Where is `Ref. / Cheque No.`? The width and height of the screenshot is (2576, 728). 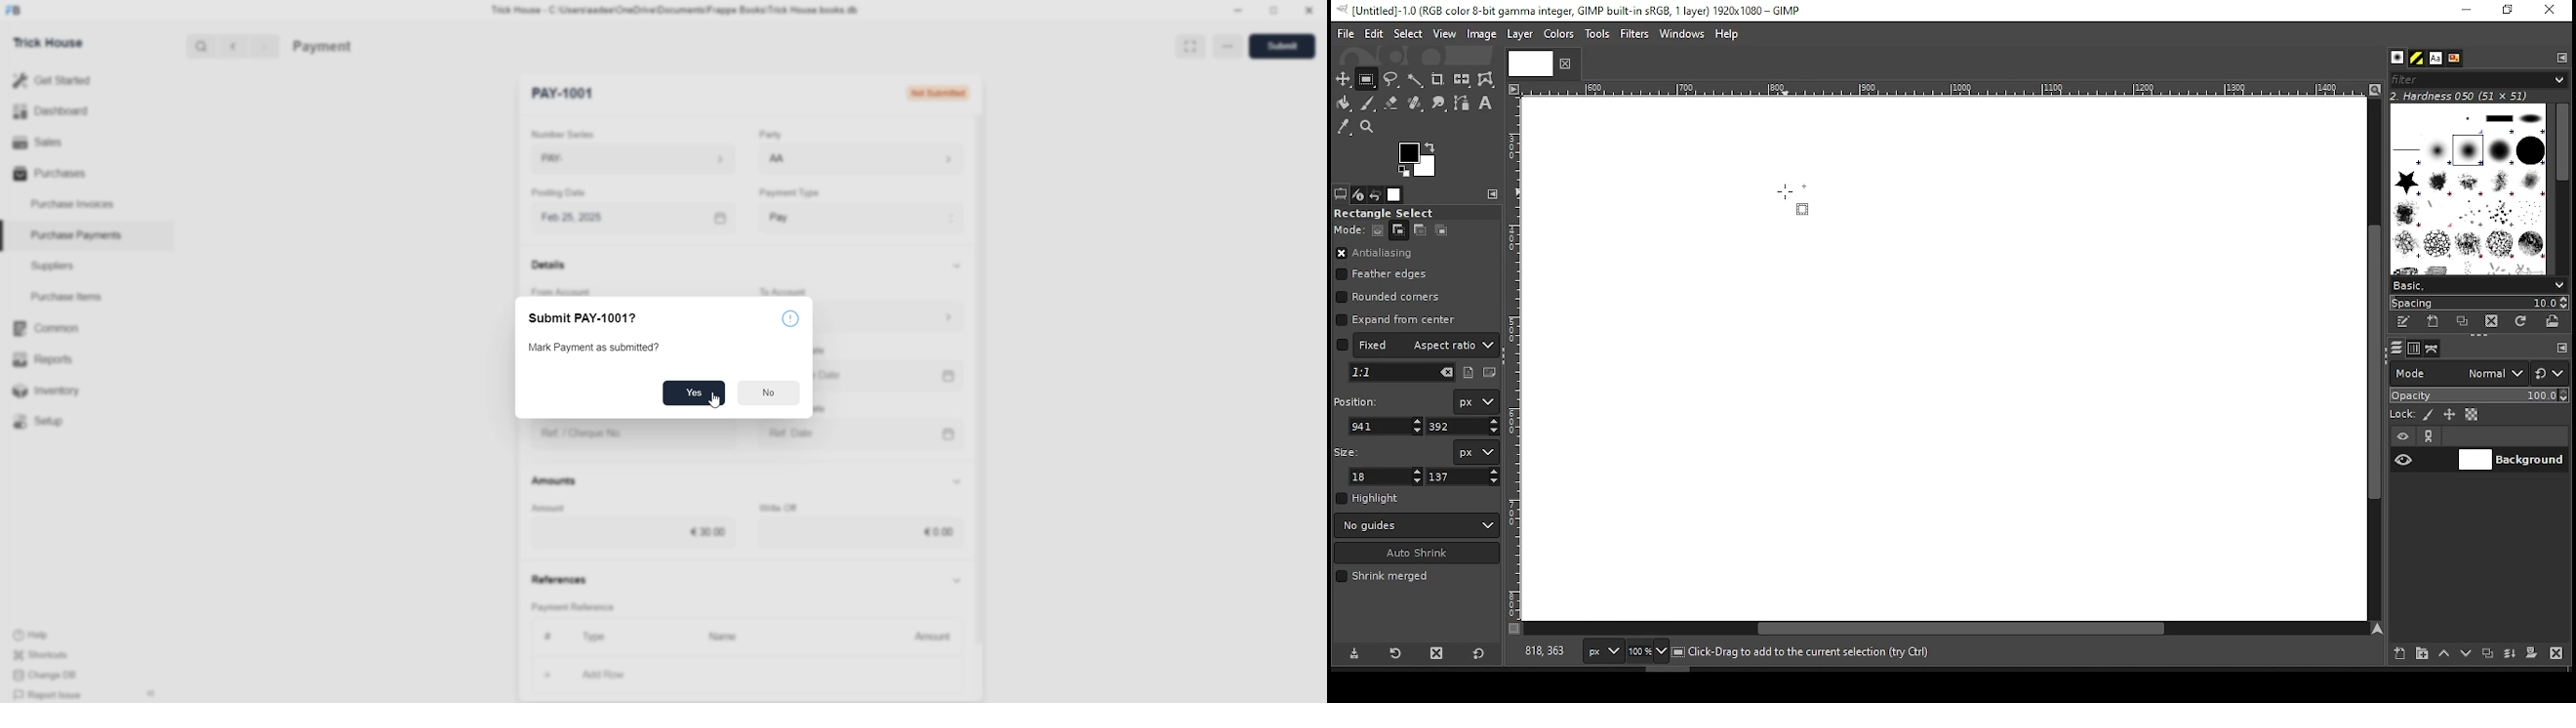
Ref. / Cheque No. is located at coordinates (595, 434).